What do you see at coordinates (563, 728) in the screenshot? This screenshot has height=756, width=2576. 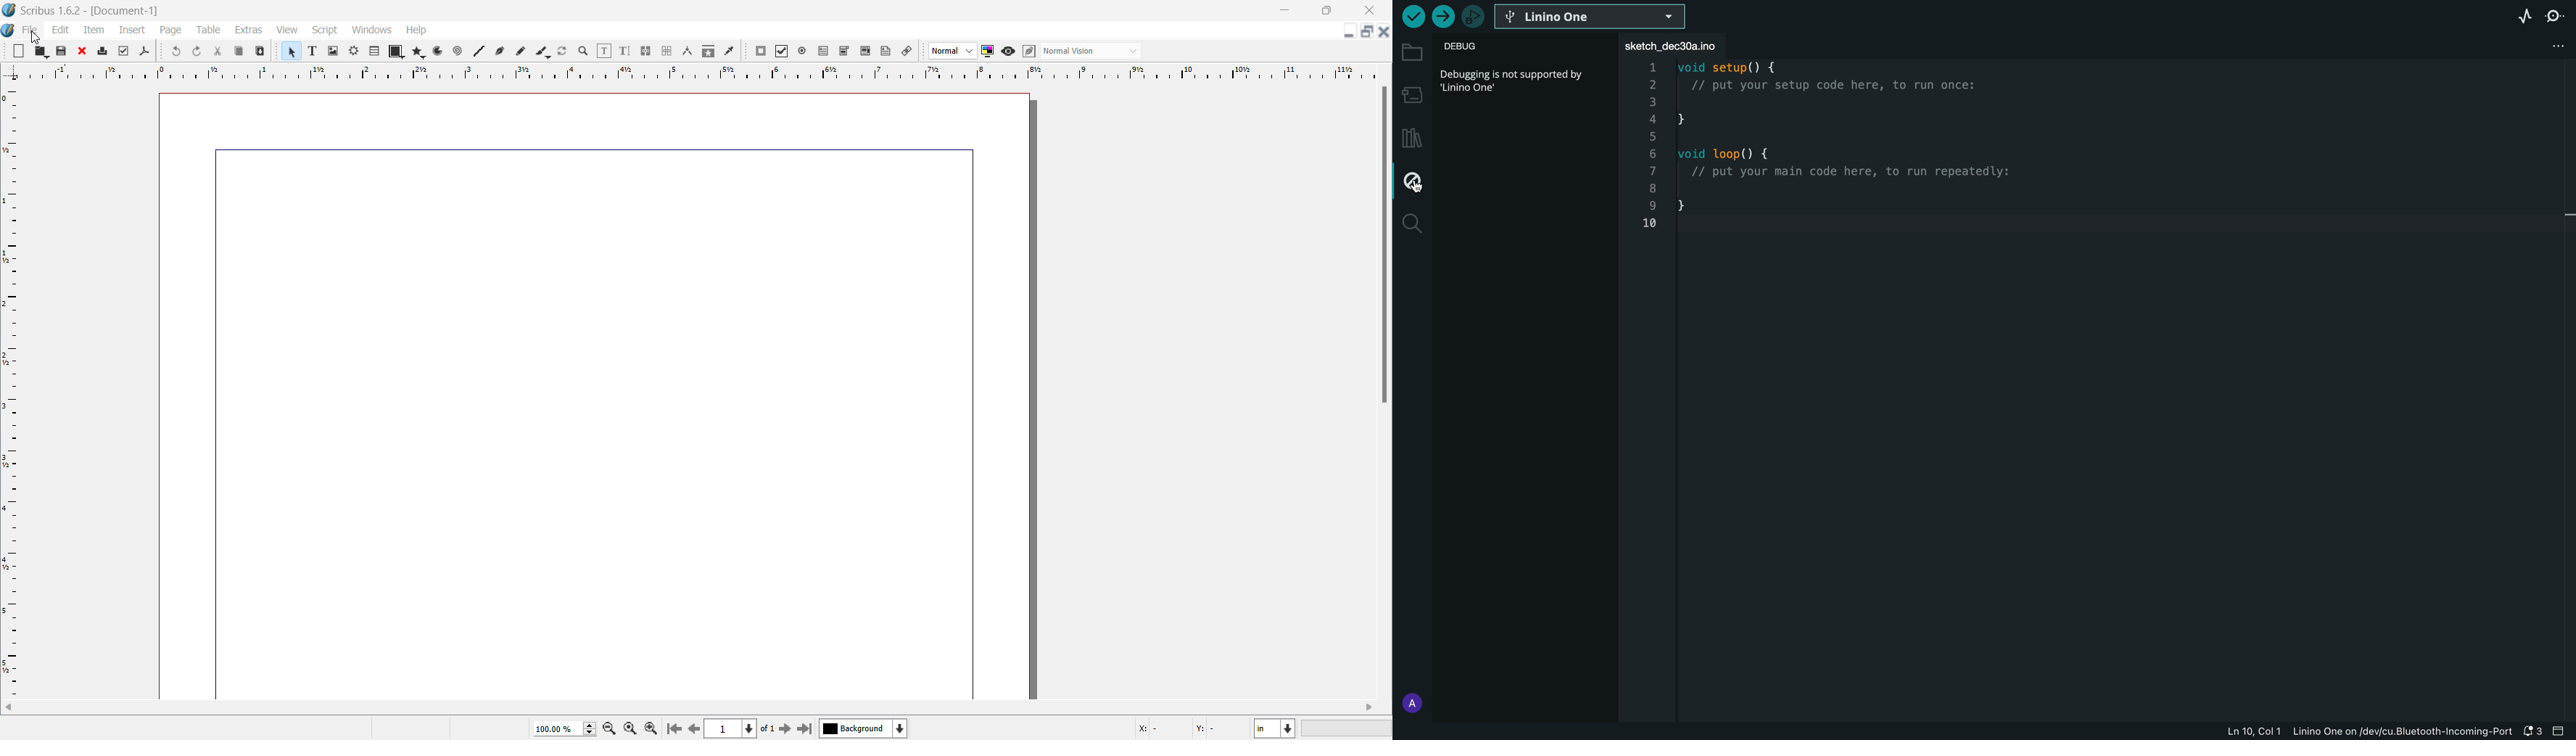 I see `zoom size` at bounding box center [563, 728].